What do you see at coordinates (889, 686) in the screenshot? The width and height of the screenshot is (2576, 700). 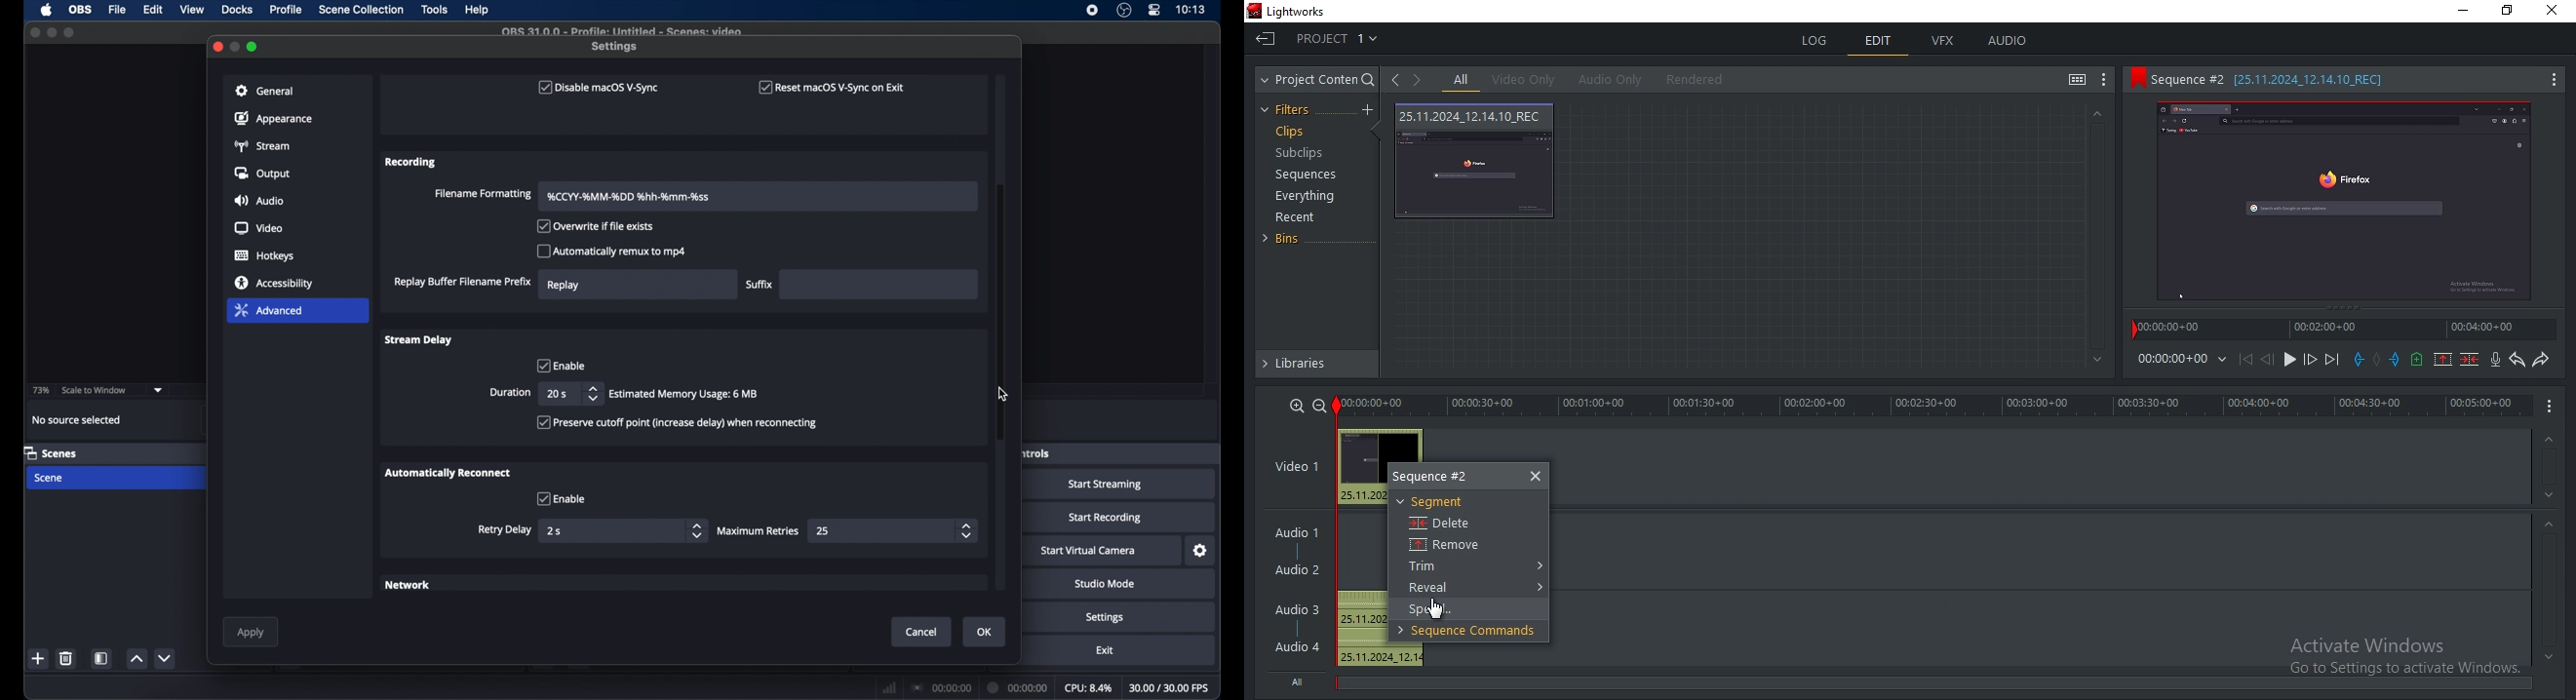 I see `network` at bounding box center [889, 686].